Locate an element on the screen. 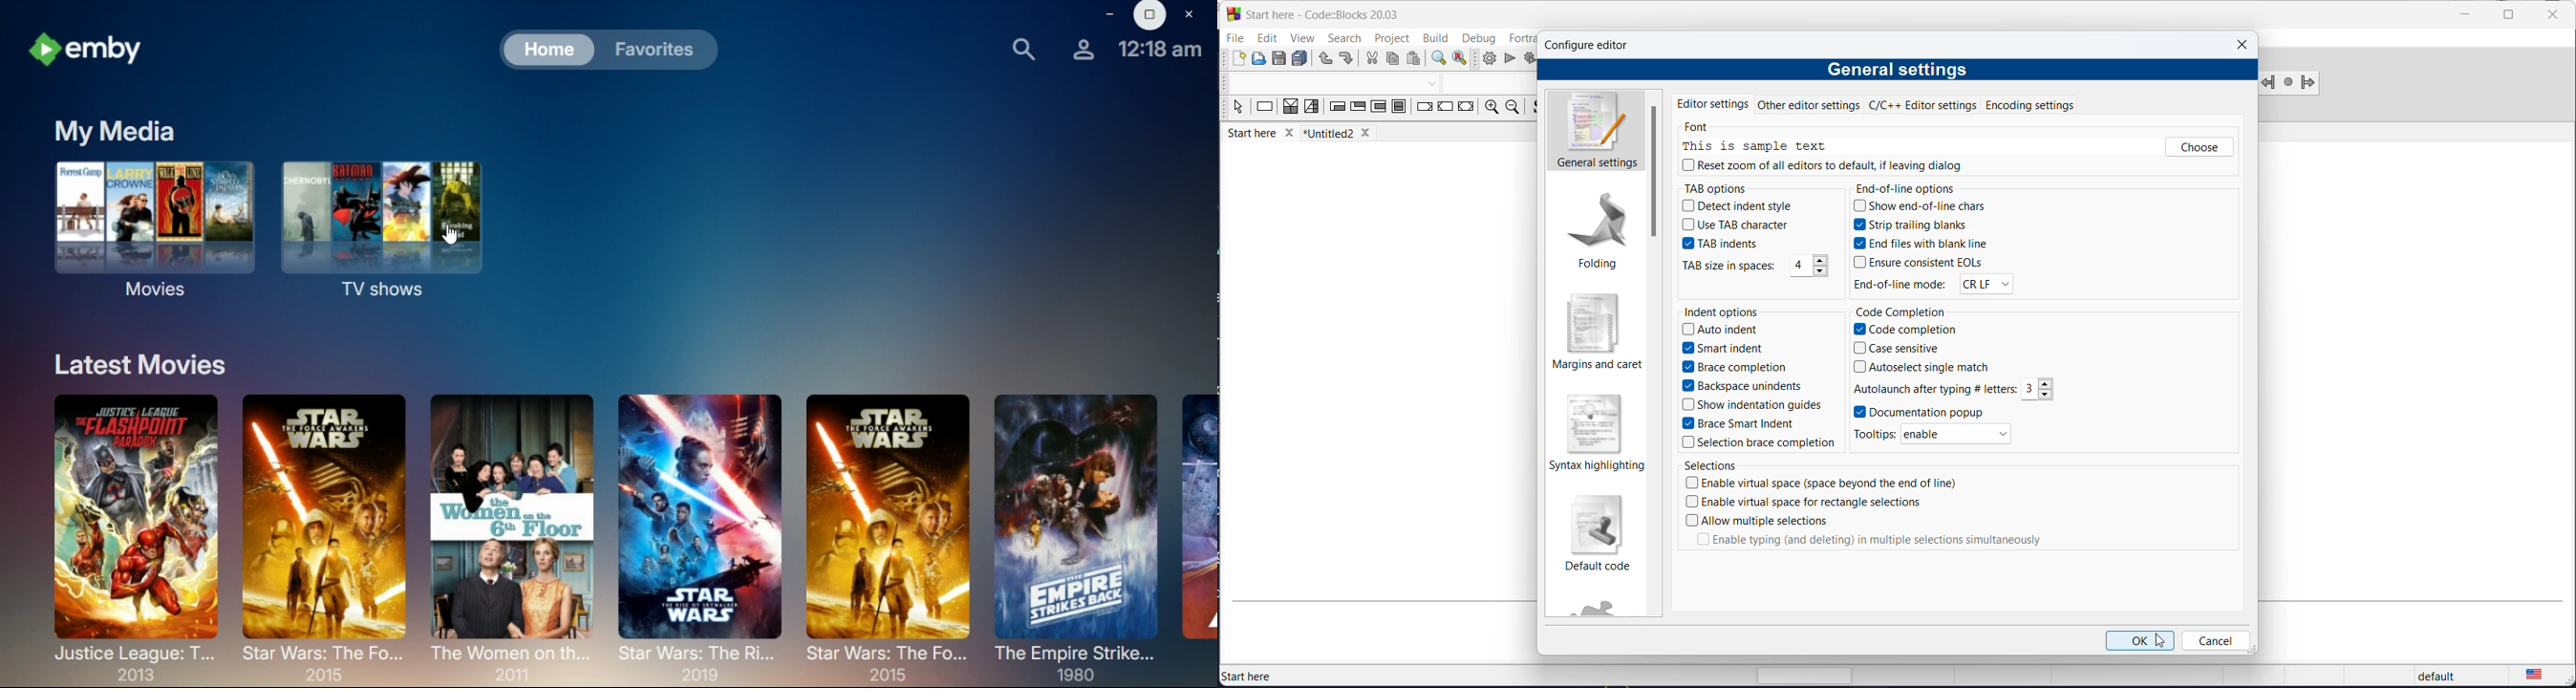 This screenshot has width=2576, height=700. maximize is located at coordinates (2507, 15).